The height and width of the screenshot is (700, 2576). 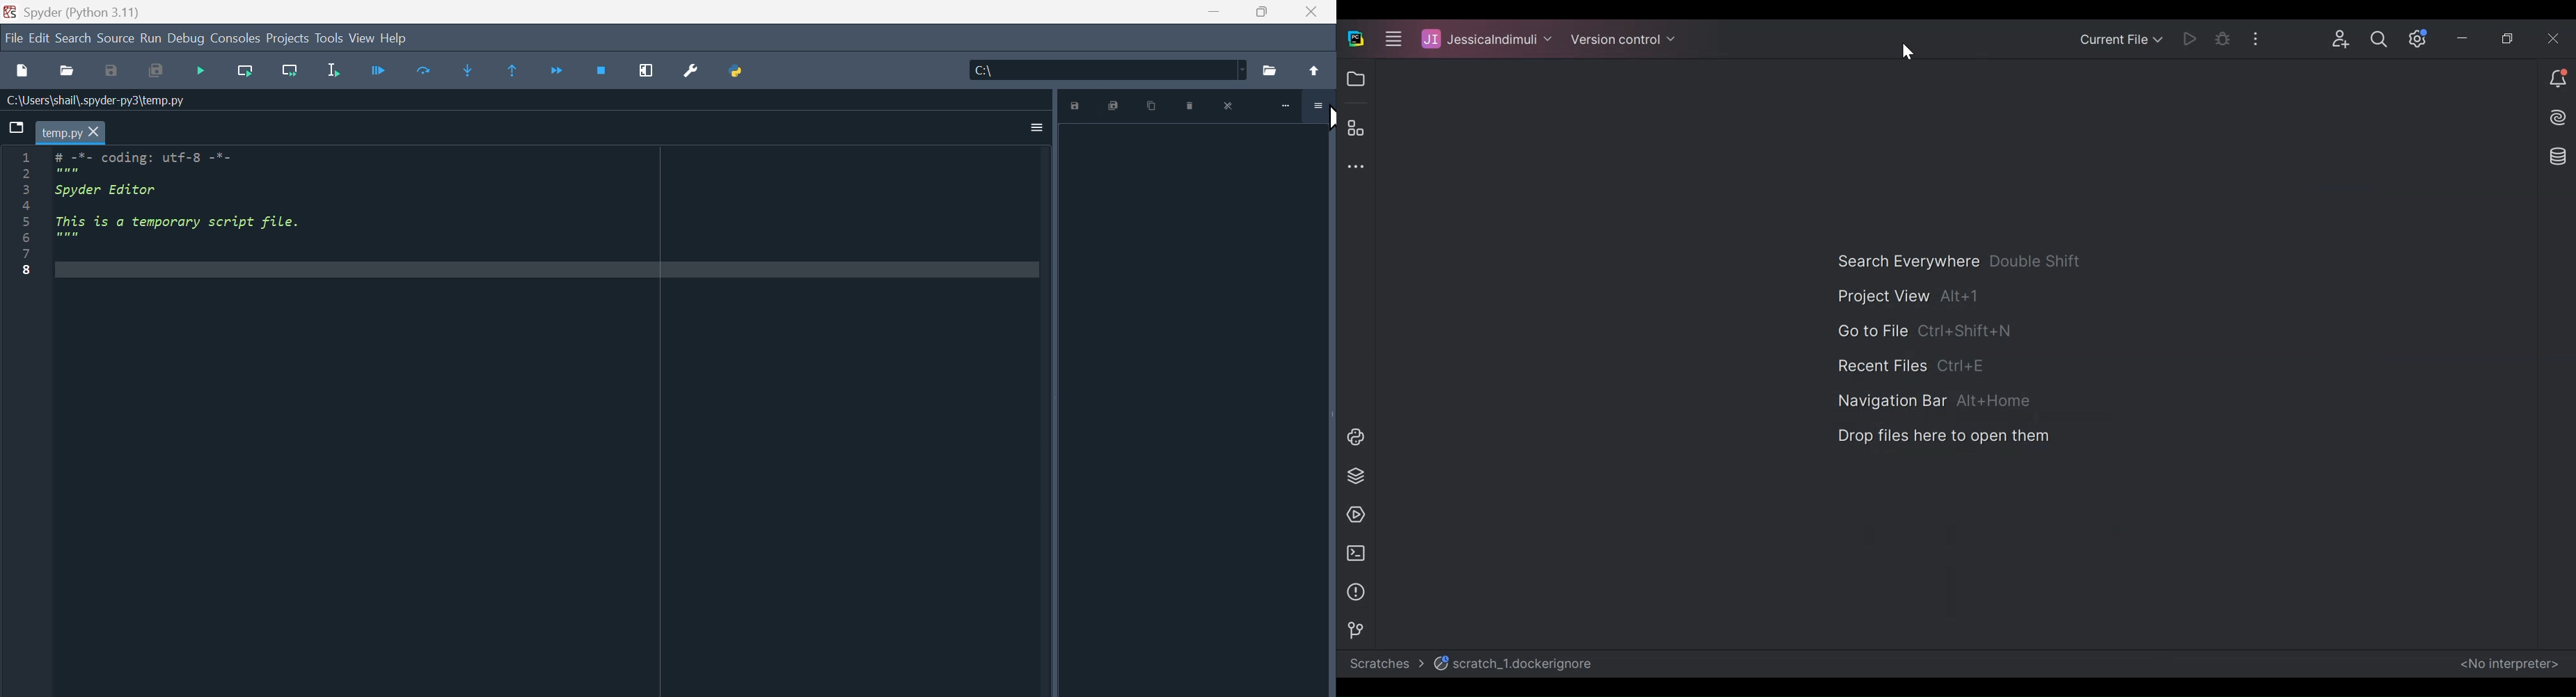 I want to click on Debug, so click(x=188, y=40).